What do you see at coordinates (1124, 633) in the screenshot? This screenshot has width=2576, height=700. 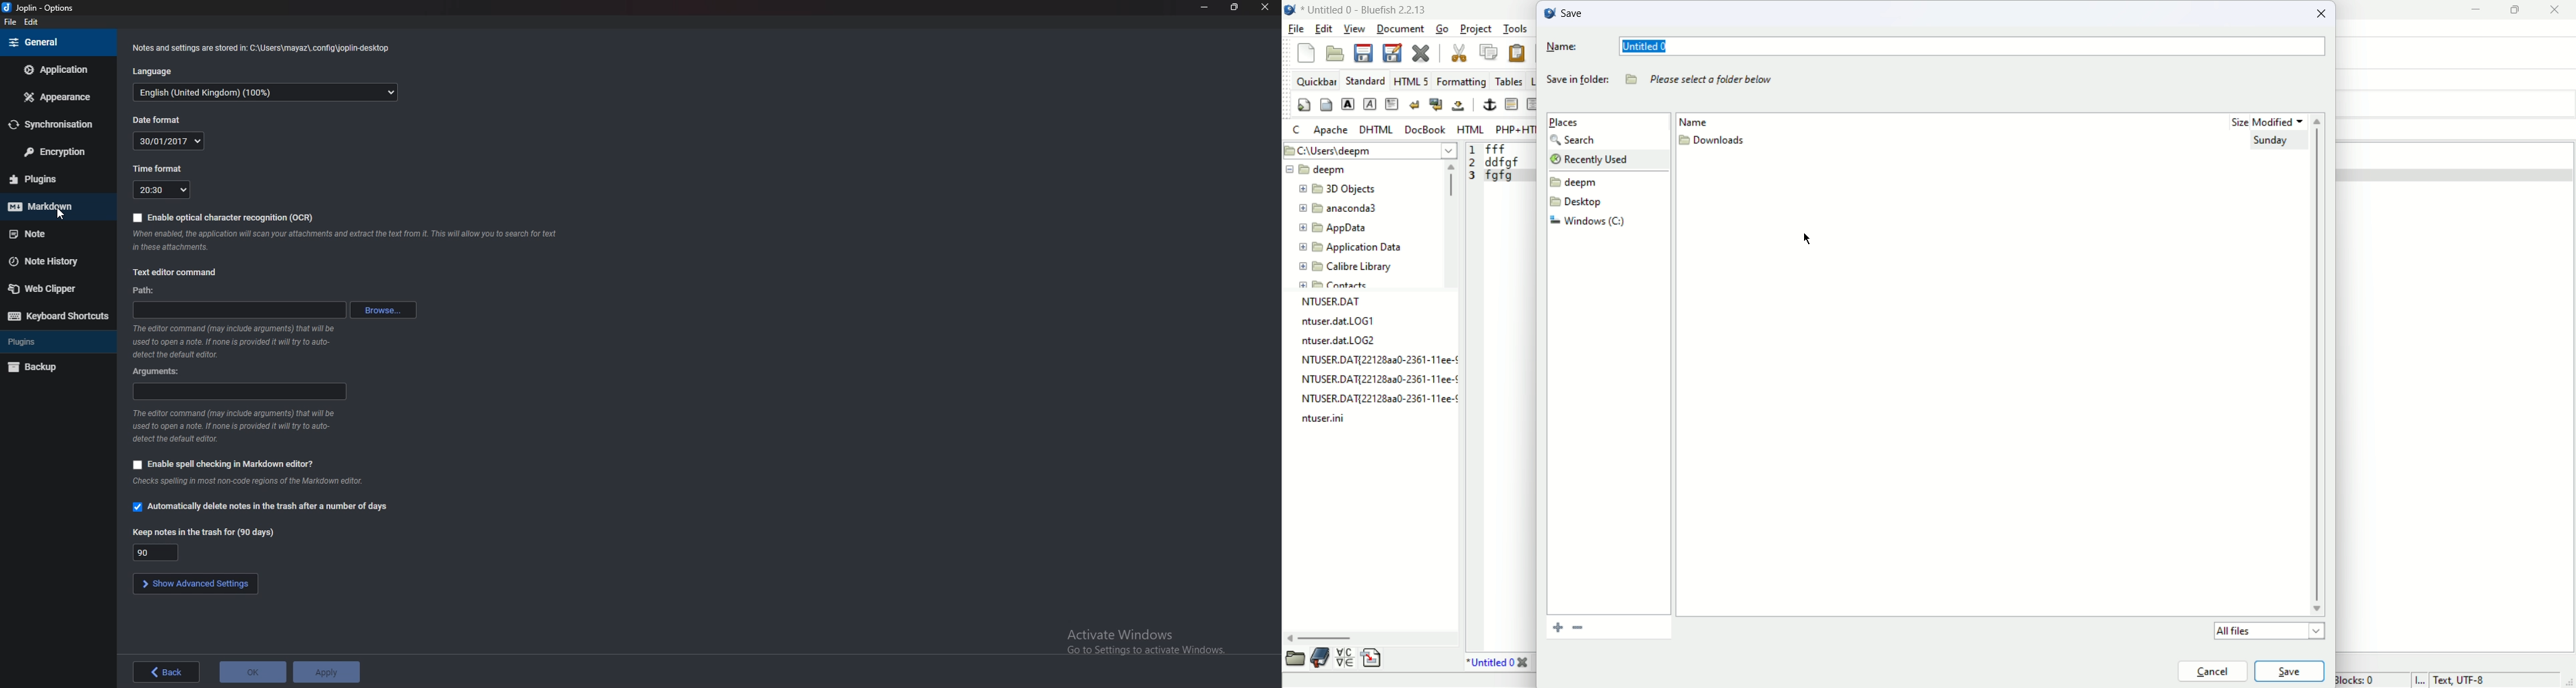 I see `Activate Windows` at bounding box center [1124, 633].